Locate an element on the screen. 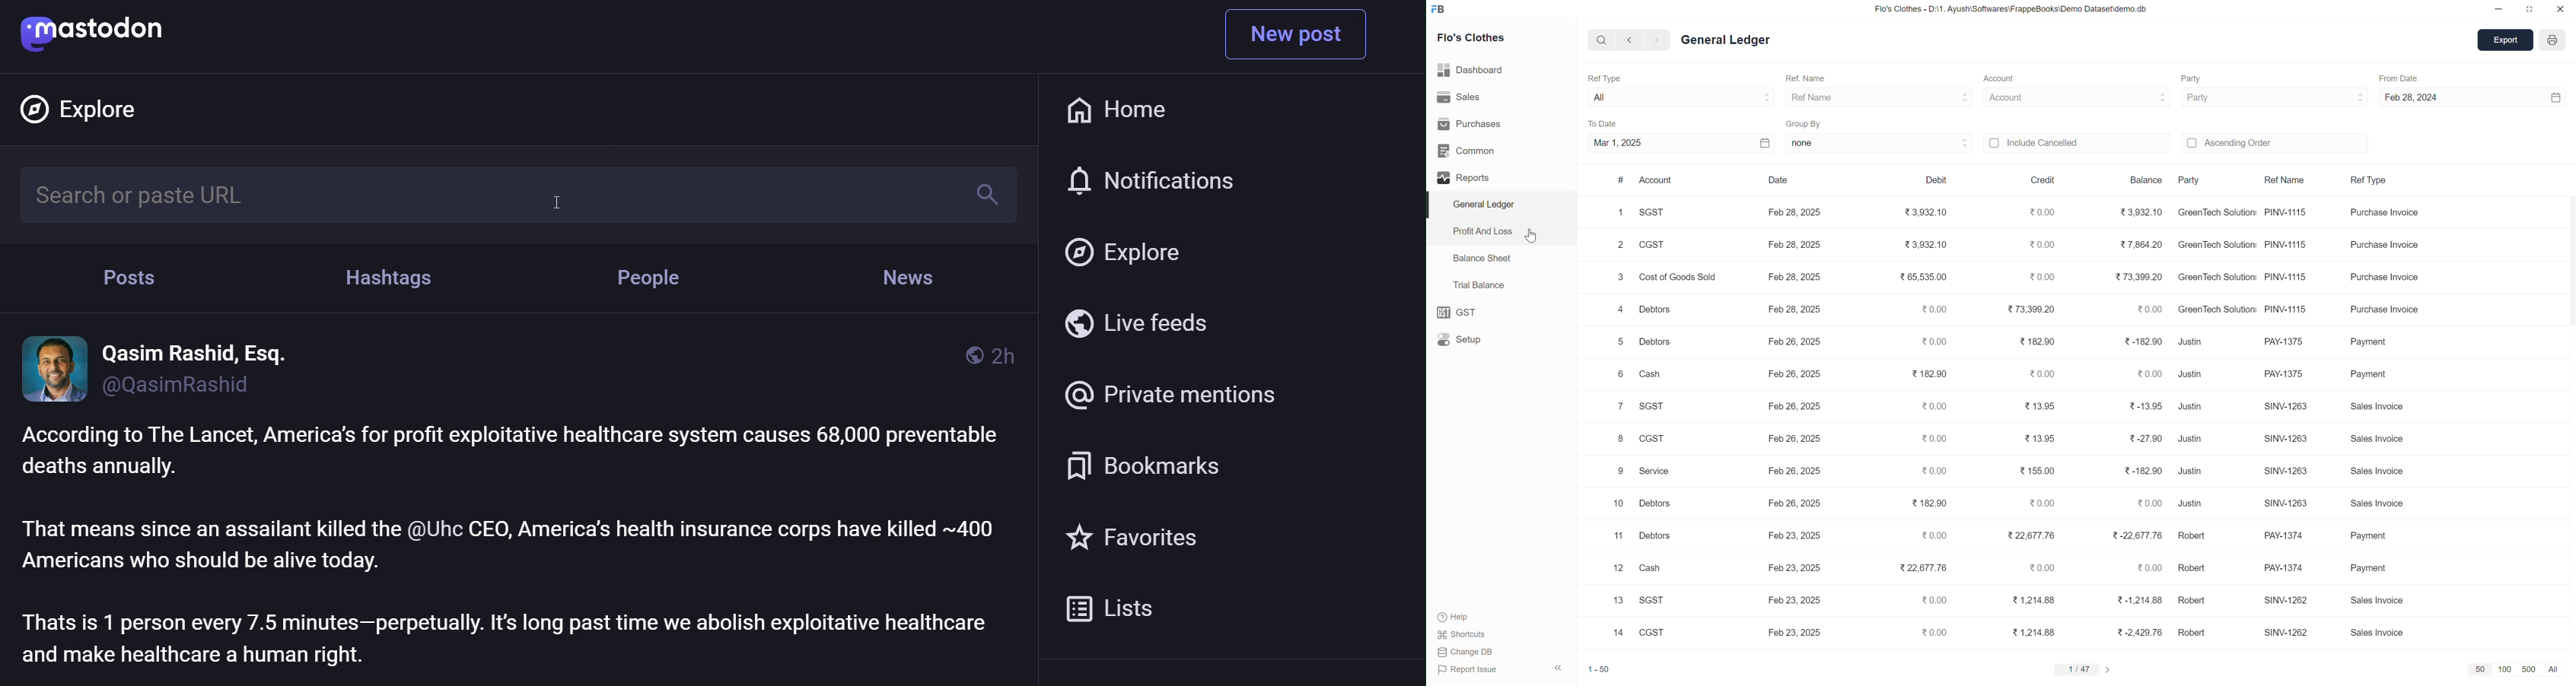 Image resolution: width=2576 pixels, height=700 pixels. ₹0.00 is located at coordinates (2047, 377).